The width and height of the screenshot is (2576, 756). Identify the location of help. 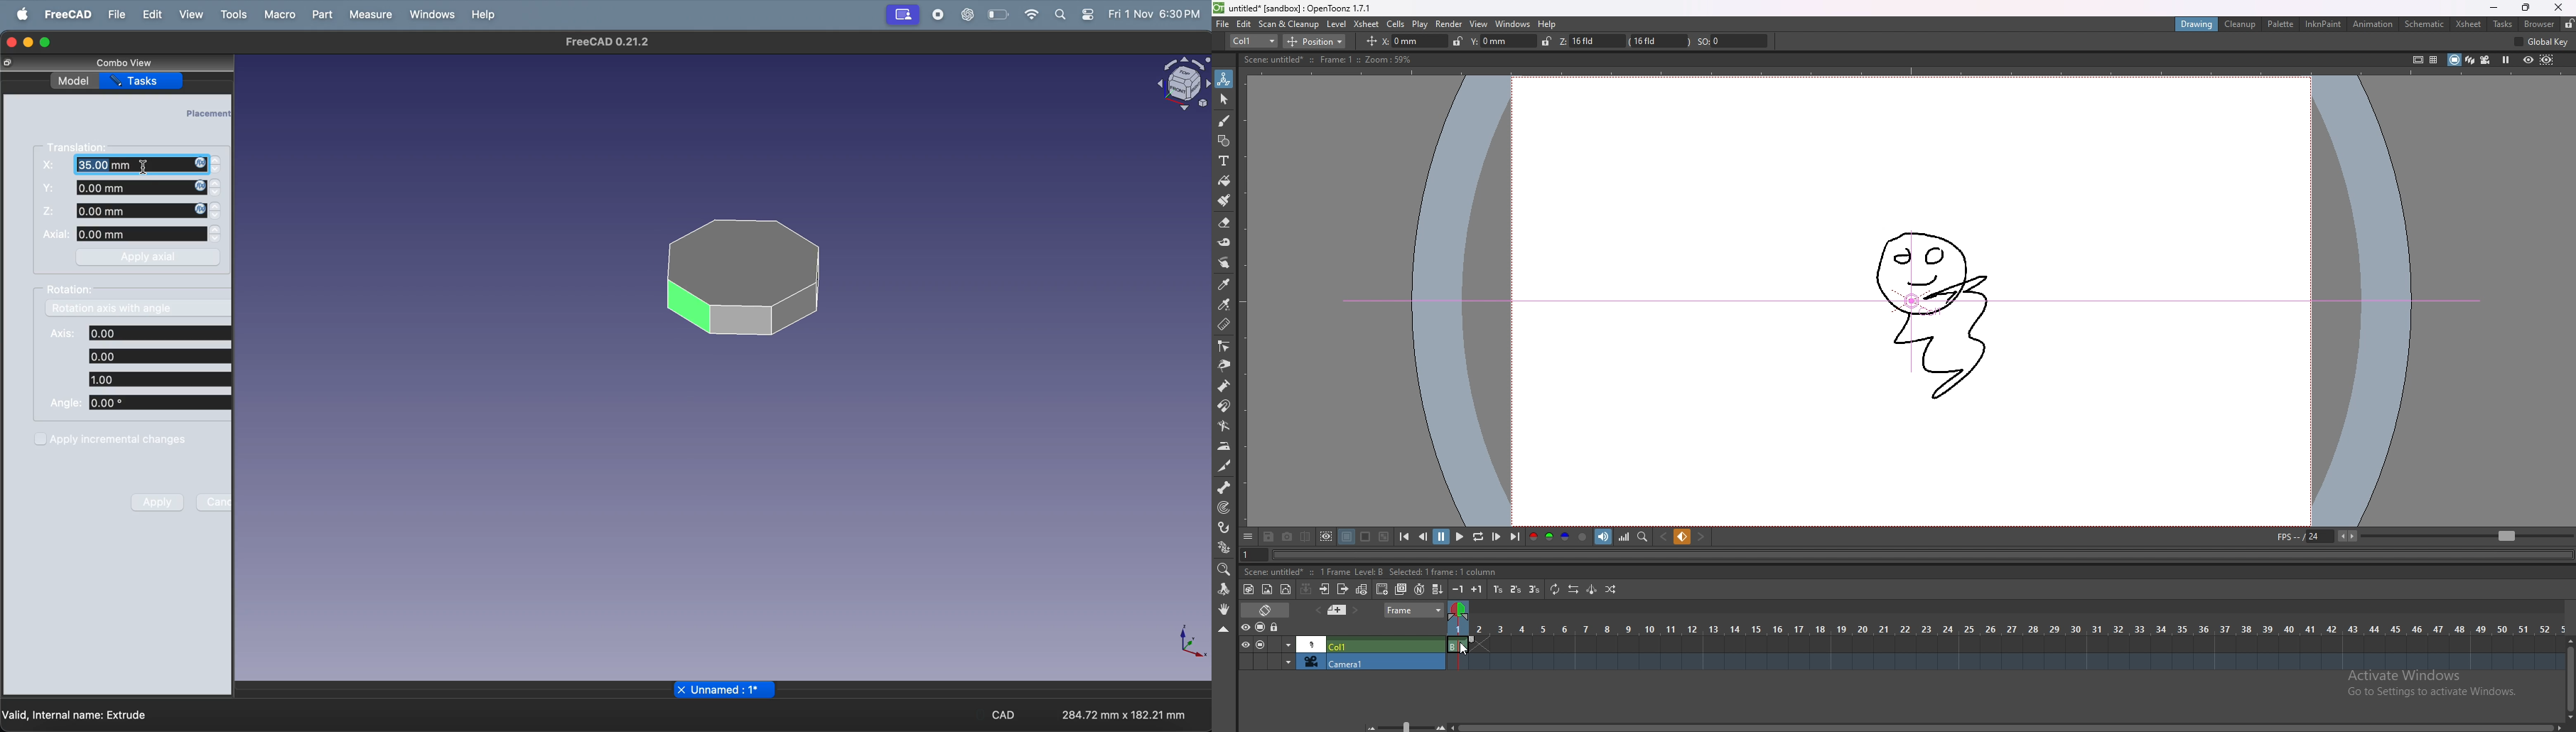
(486, 14).